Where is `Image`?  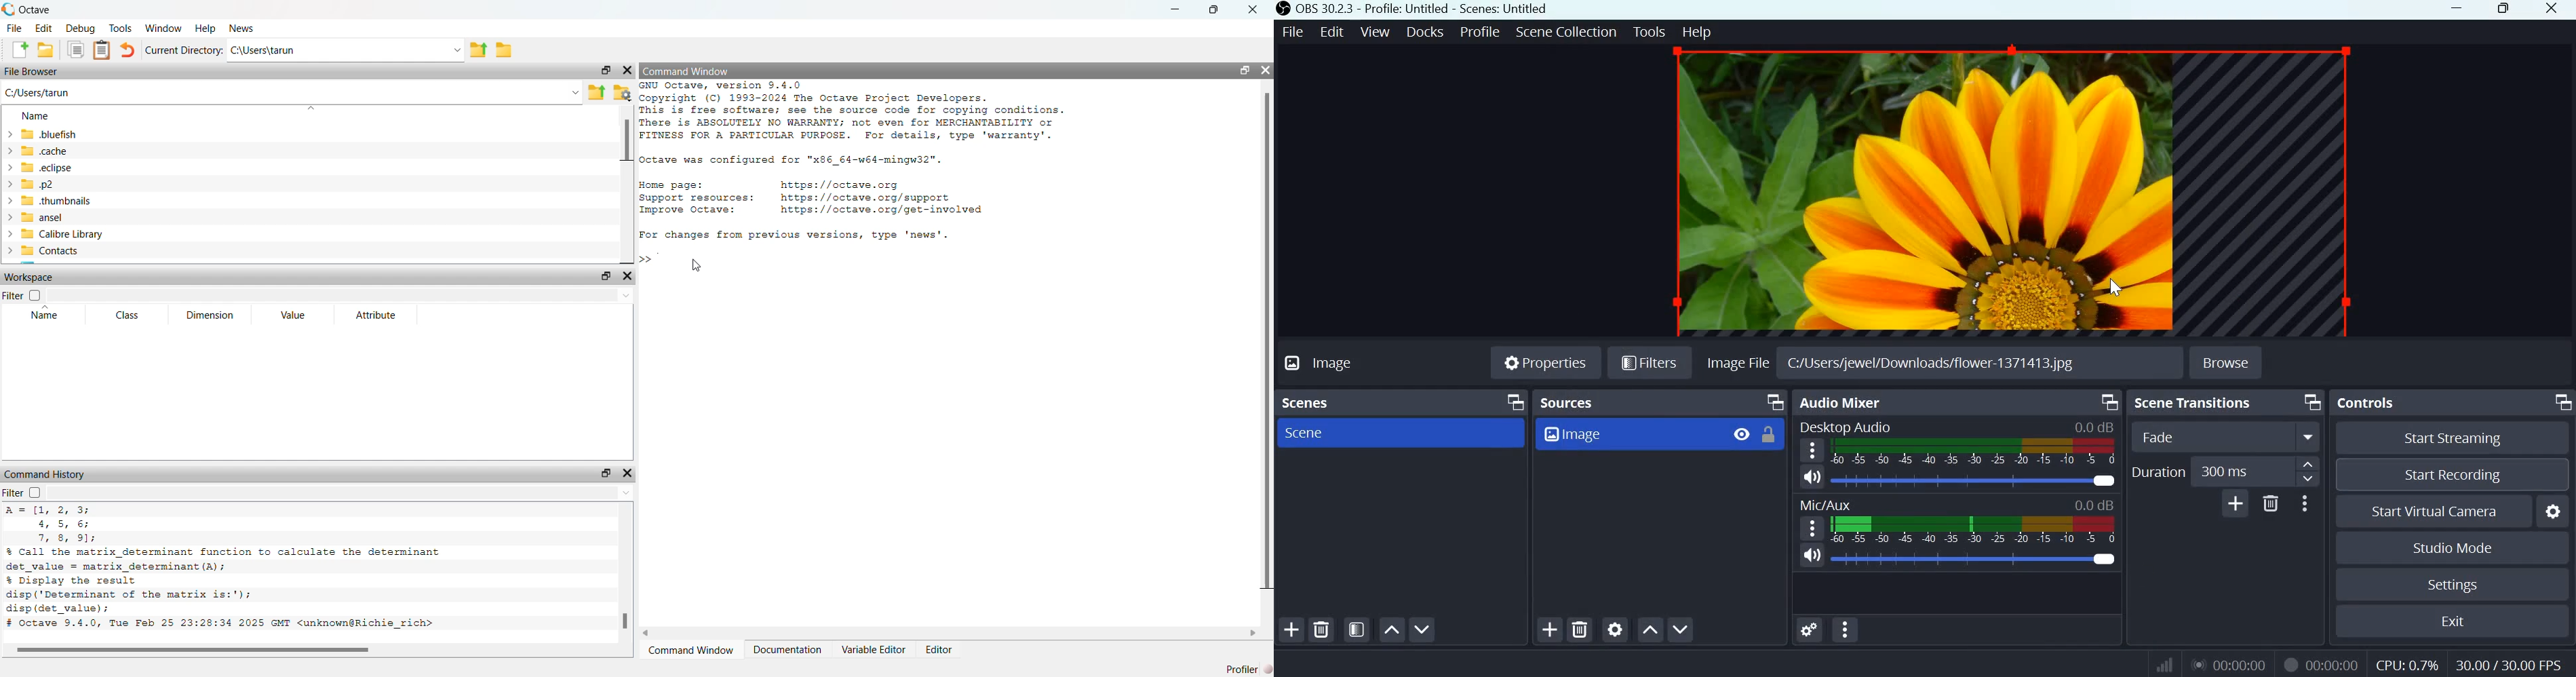
Image is located at coordinates (1645, 436).